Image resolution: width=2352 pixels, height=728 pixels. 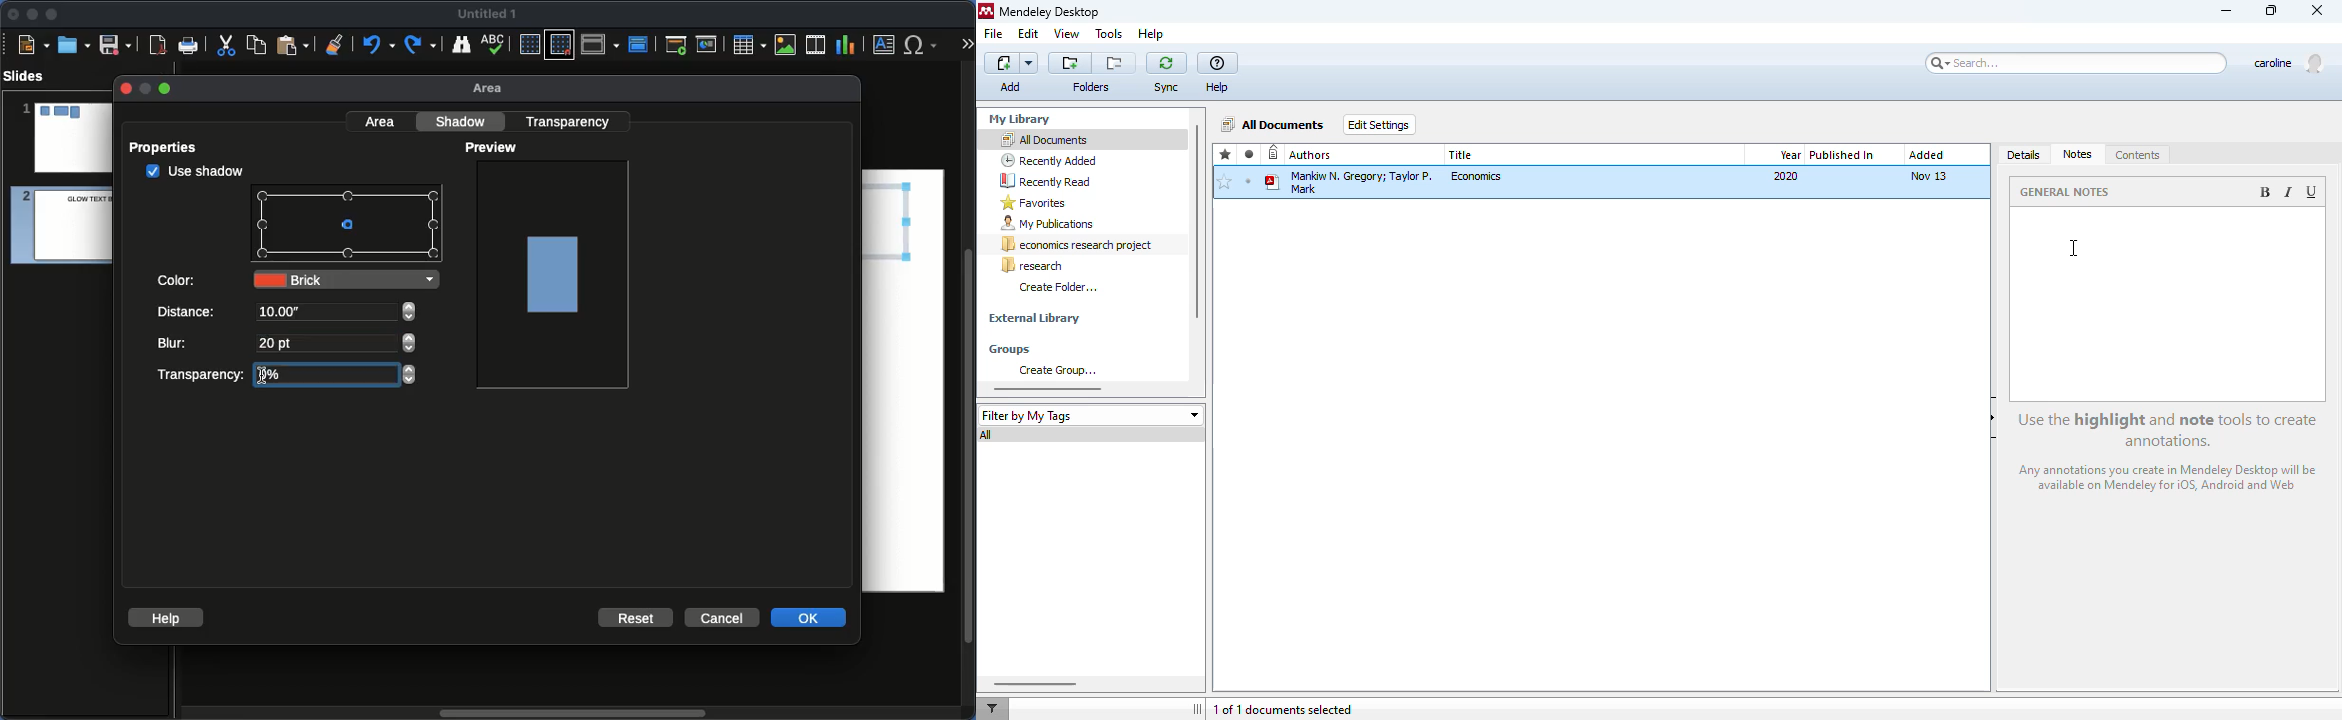 What do you see at coordinates (2078, 154) in the screenshot?
I see `notes` at bounding box center [2078, 154].